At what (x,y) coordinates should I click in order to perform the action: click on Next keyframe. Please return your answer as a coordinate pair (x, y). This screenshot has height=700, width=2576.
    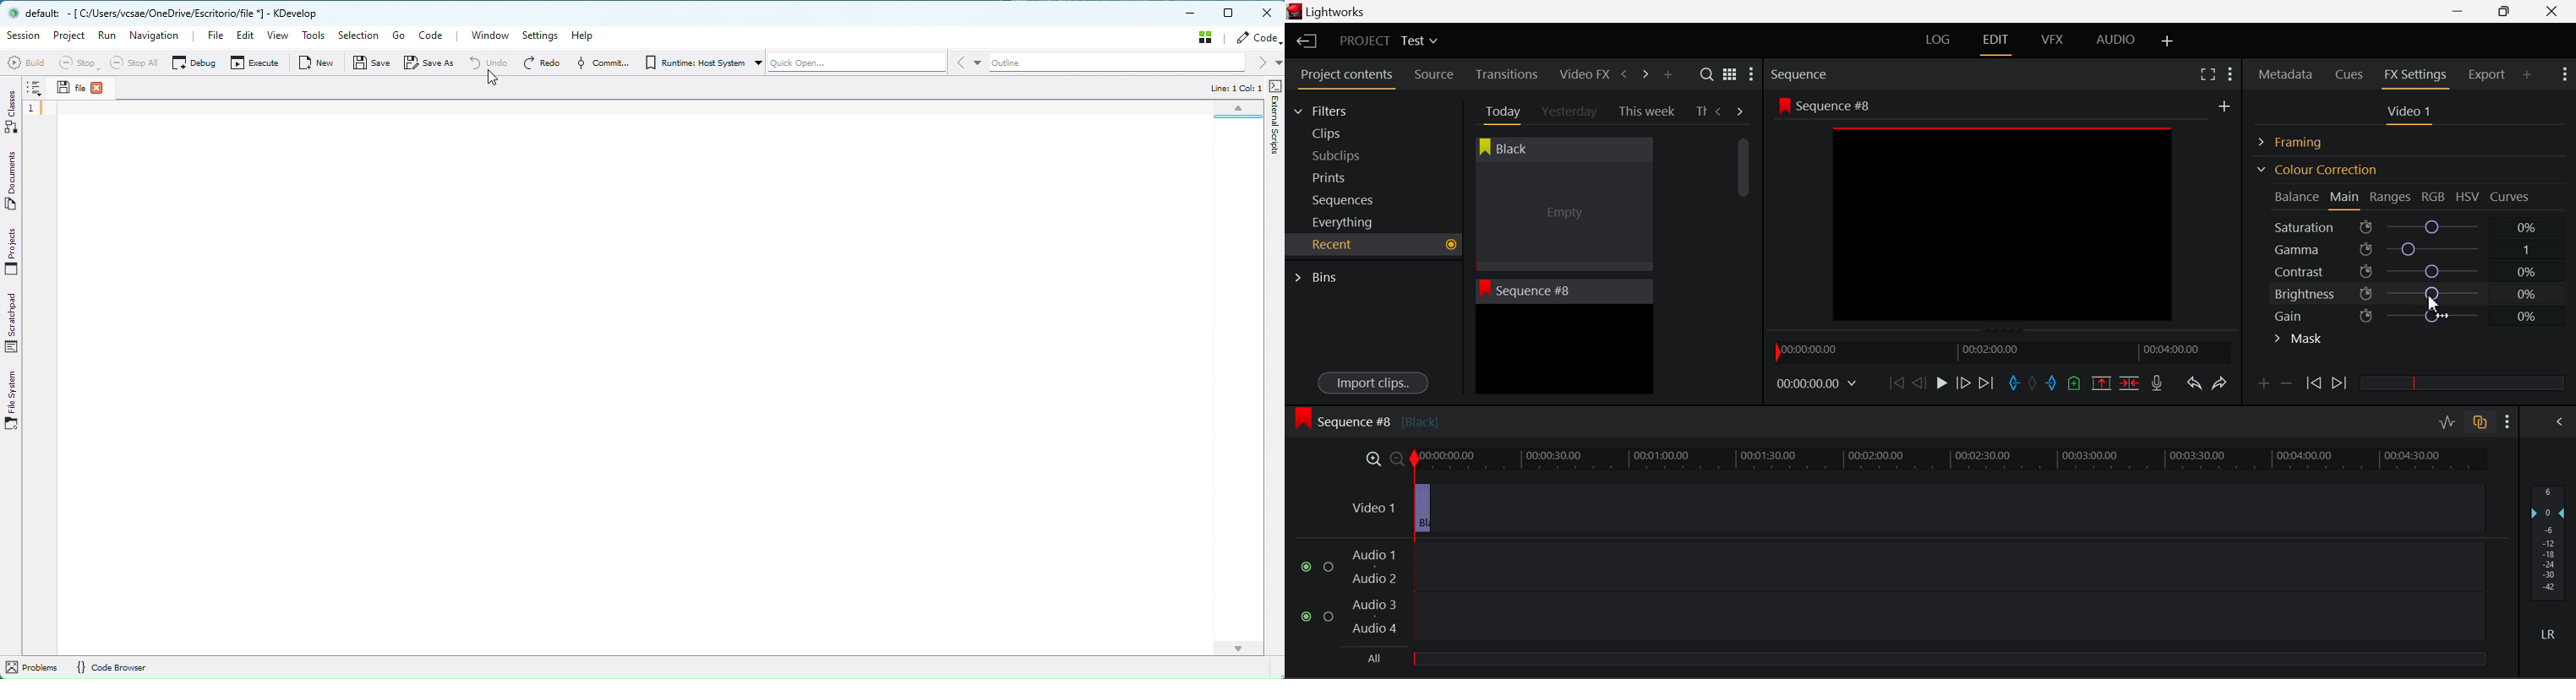
    Looking at the image, I should click on (2341, 384).